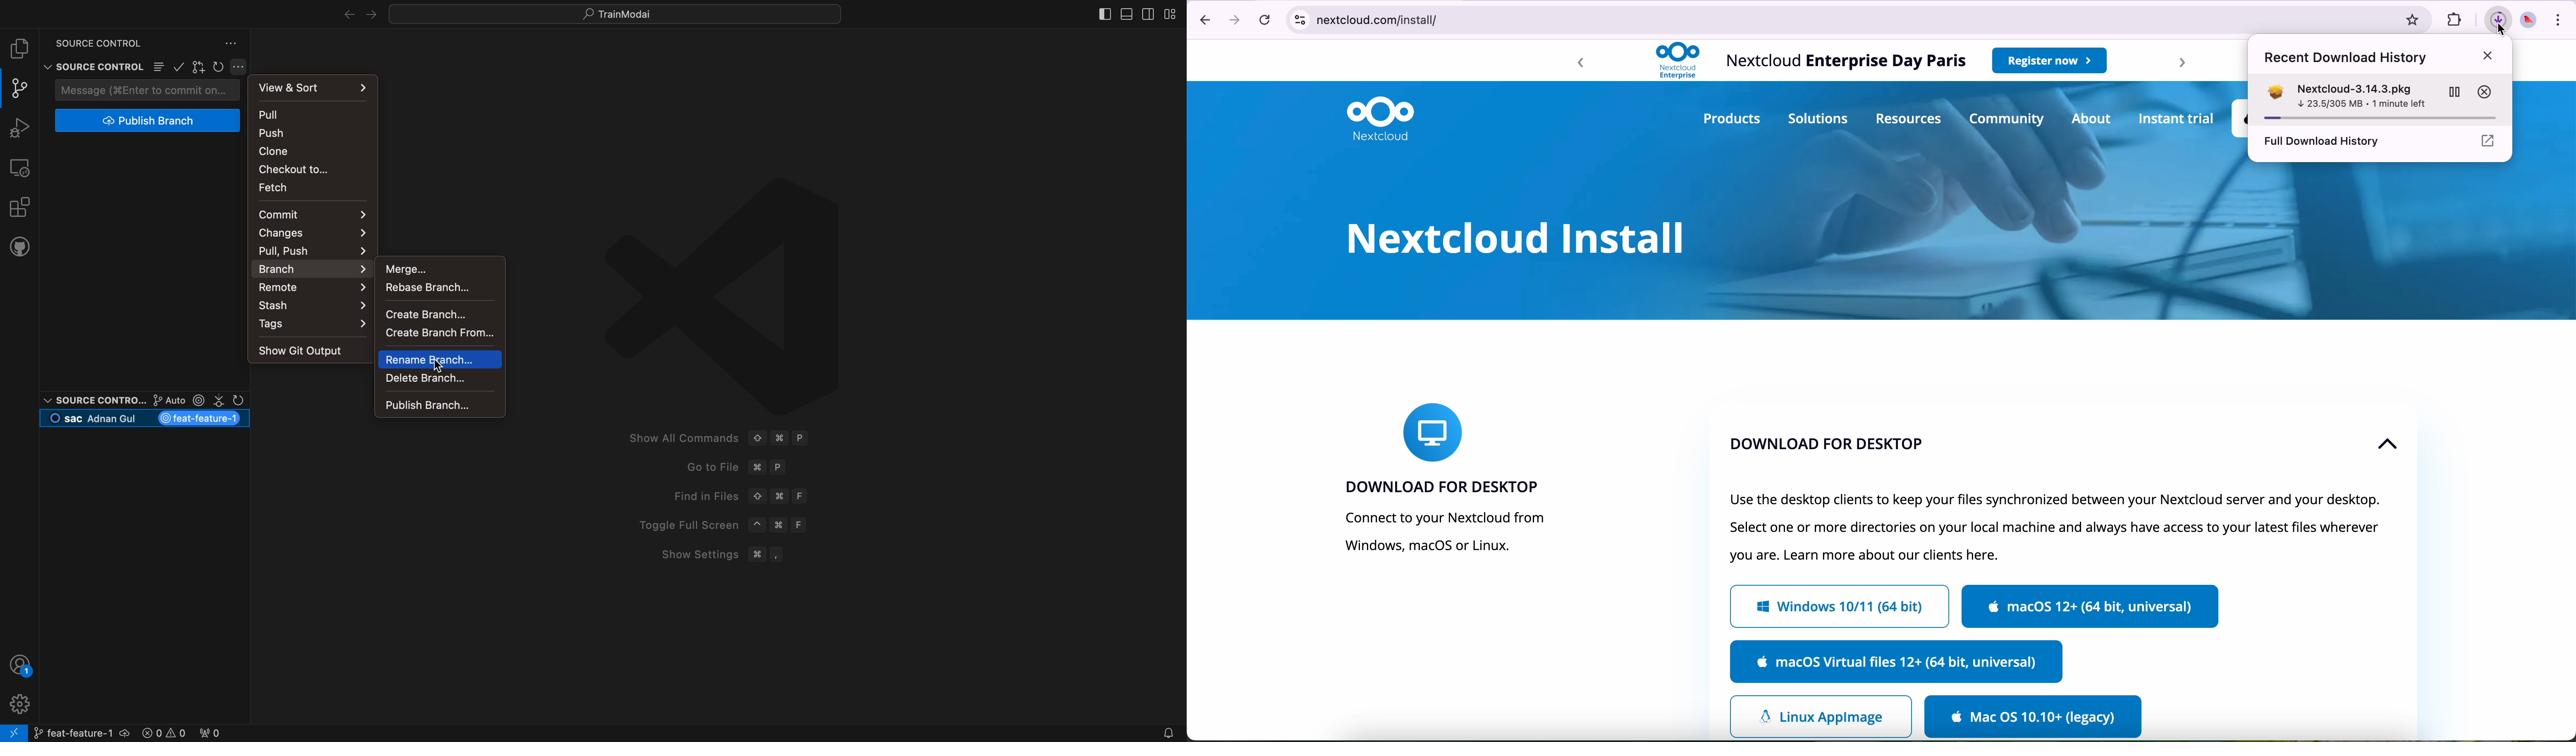 The image size is (2576, 756). What do you see at coordinates (2177, 119) in the screenshot?
I see `instant trial` at bounding box center [2177, 119].